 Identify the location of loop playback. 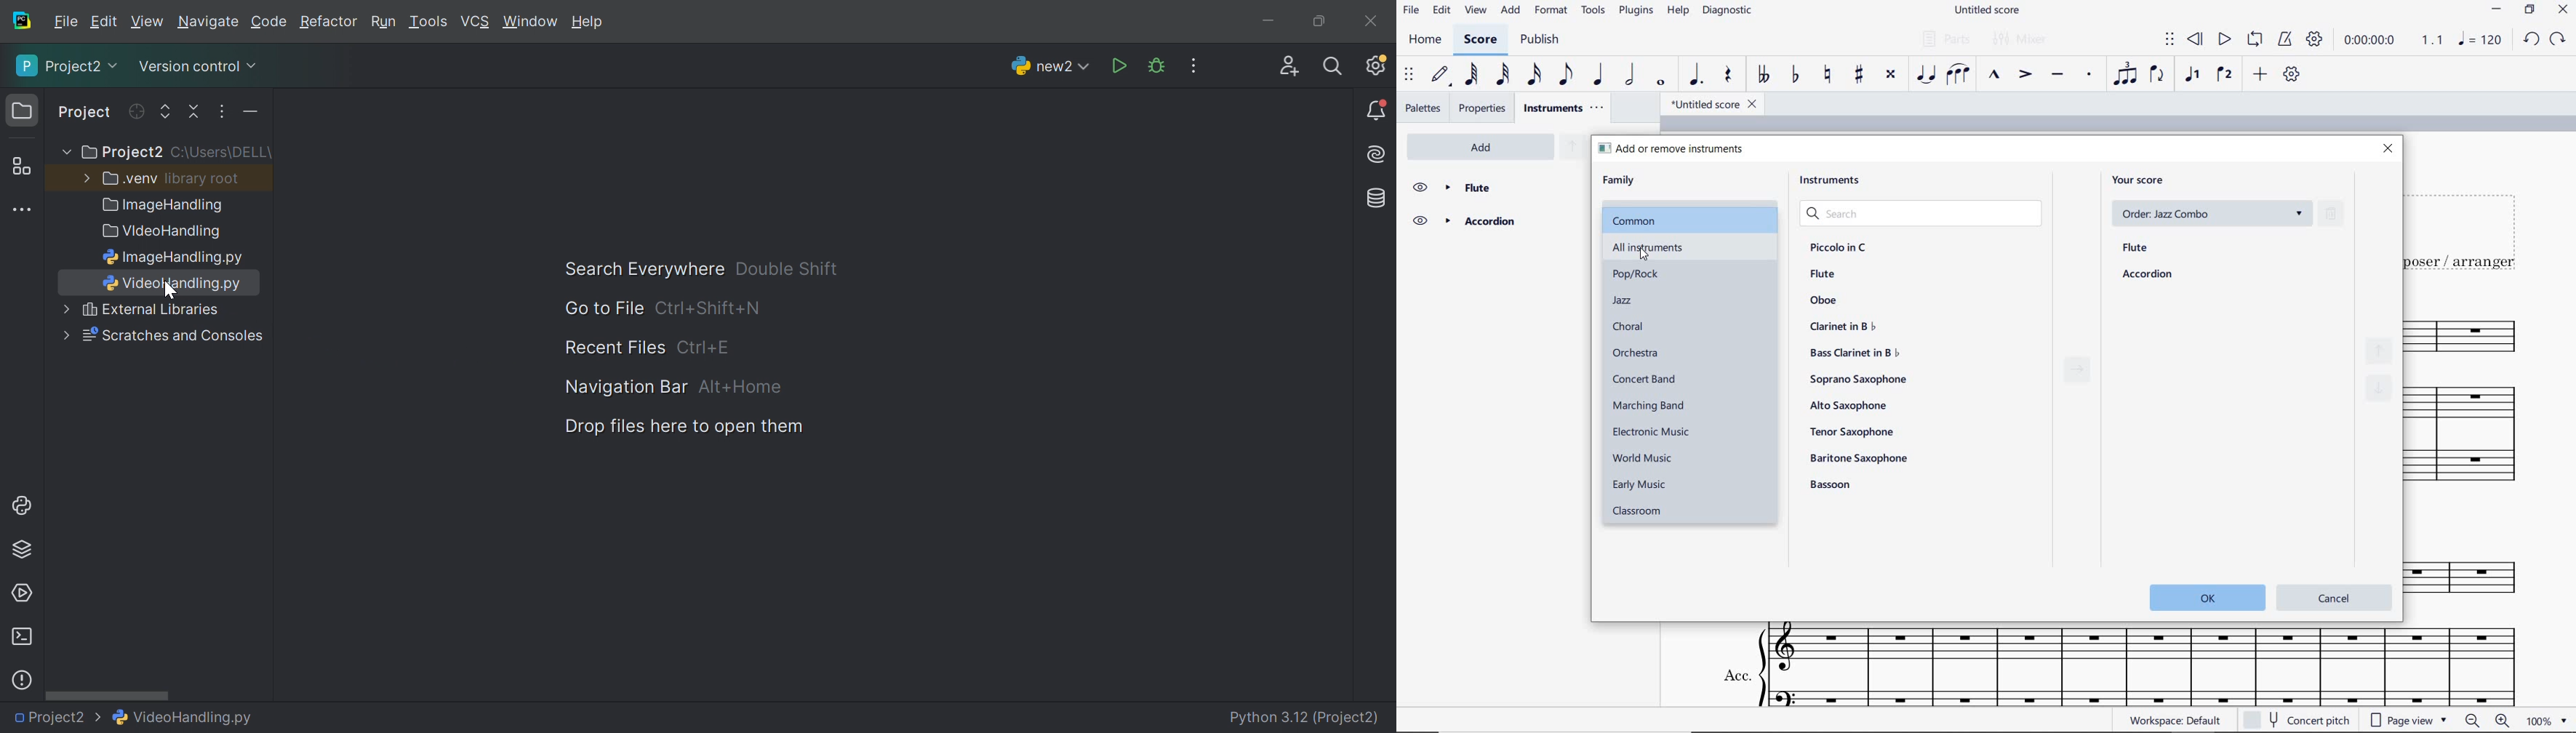
(2255, 40).